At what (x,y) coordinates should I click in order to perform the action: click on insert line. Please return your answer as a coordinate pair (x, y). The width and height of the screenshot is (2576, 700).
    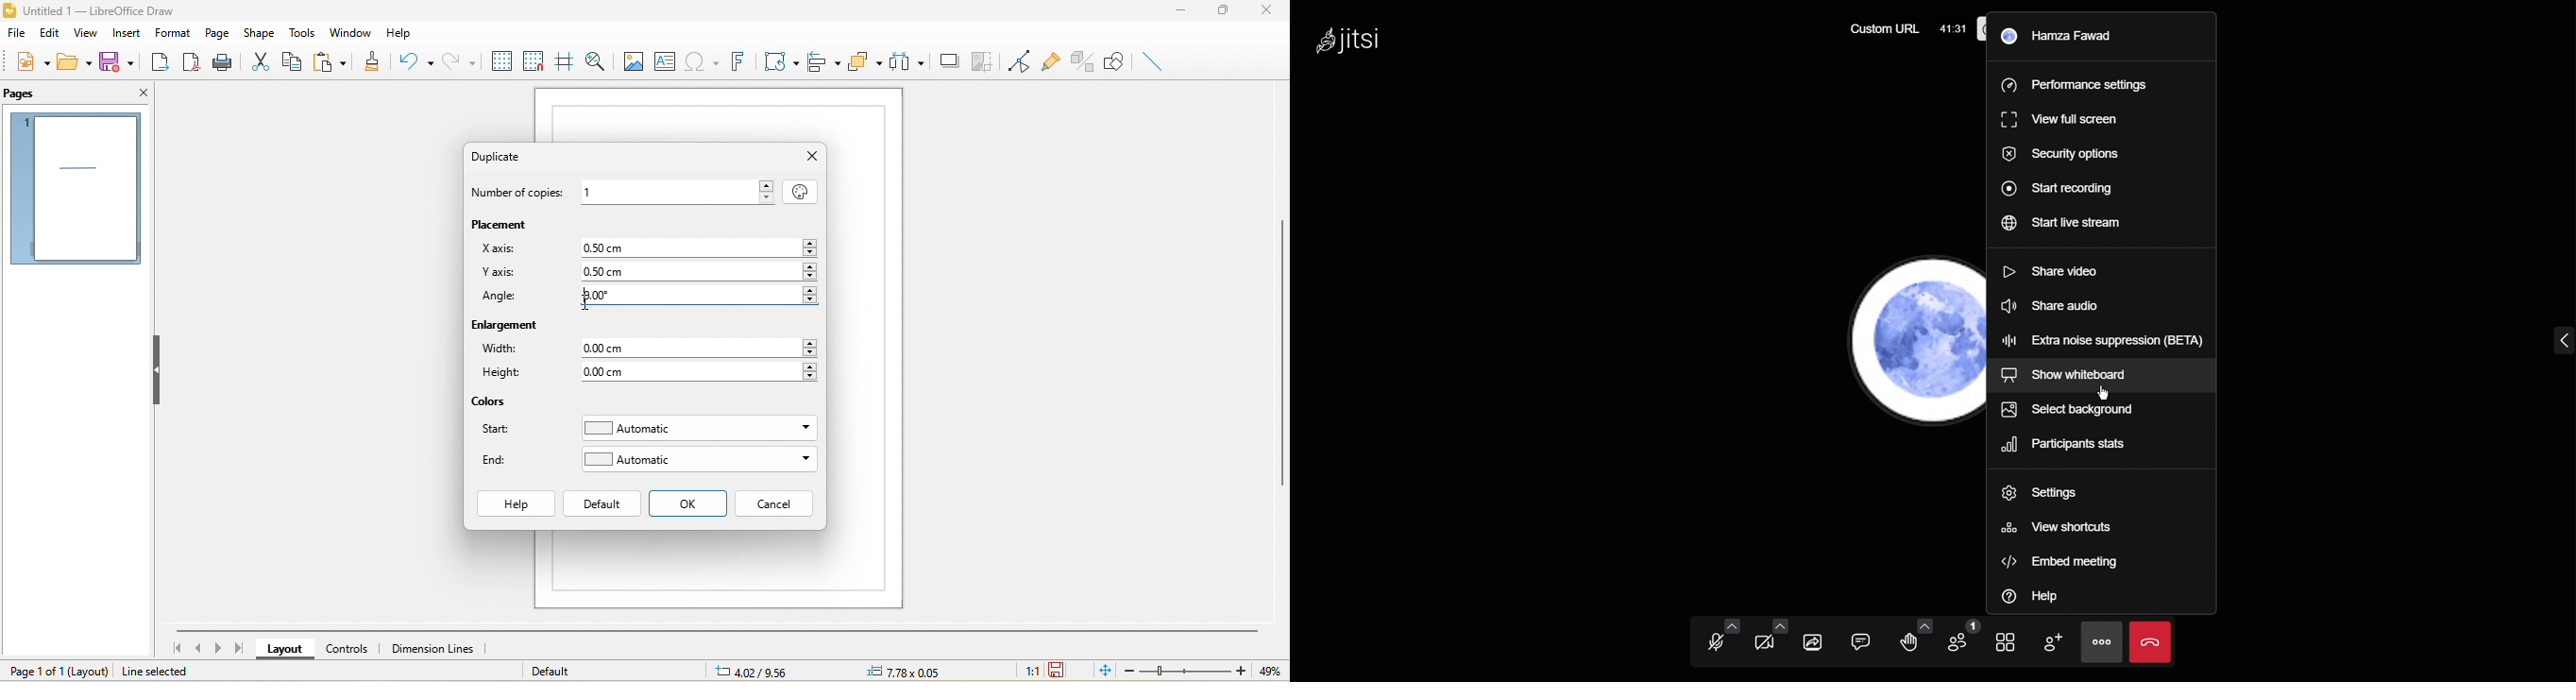
    Looking at the image, I should click on (1153, 61).